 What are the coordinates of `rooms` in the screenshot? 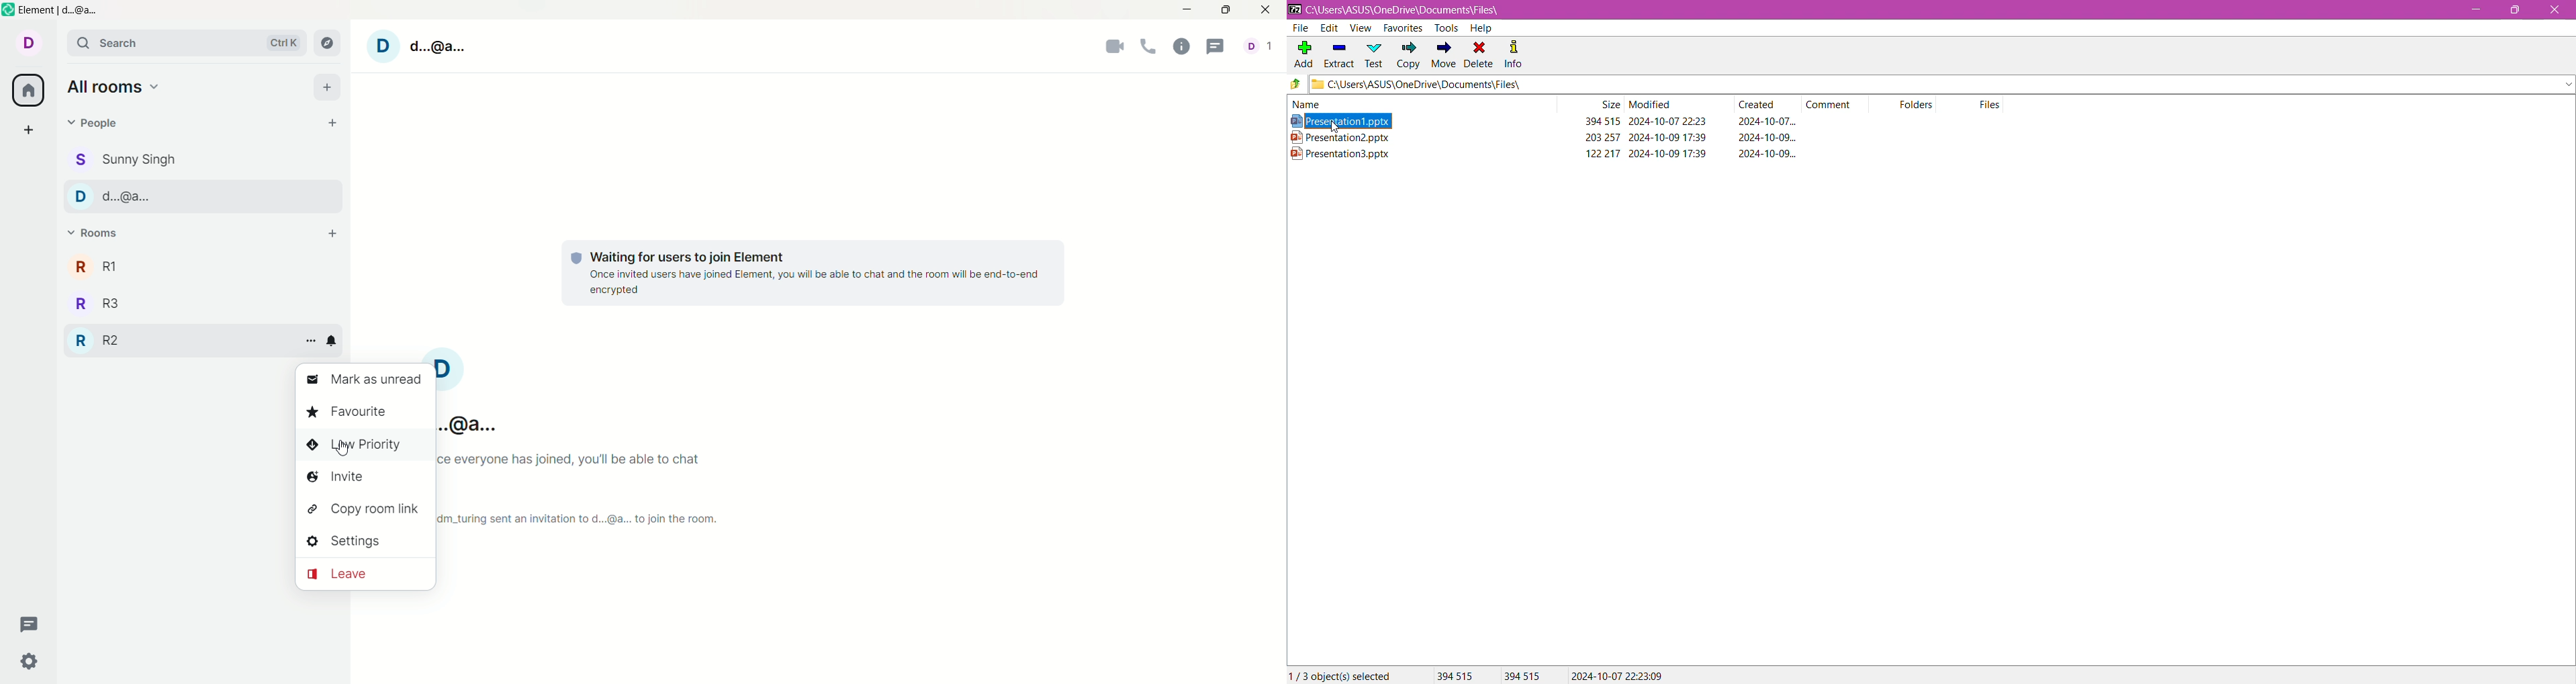 It's located at (98, 235).